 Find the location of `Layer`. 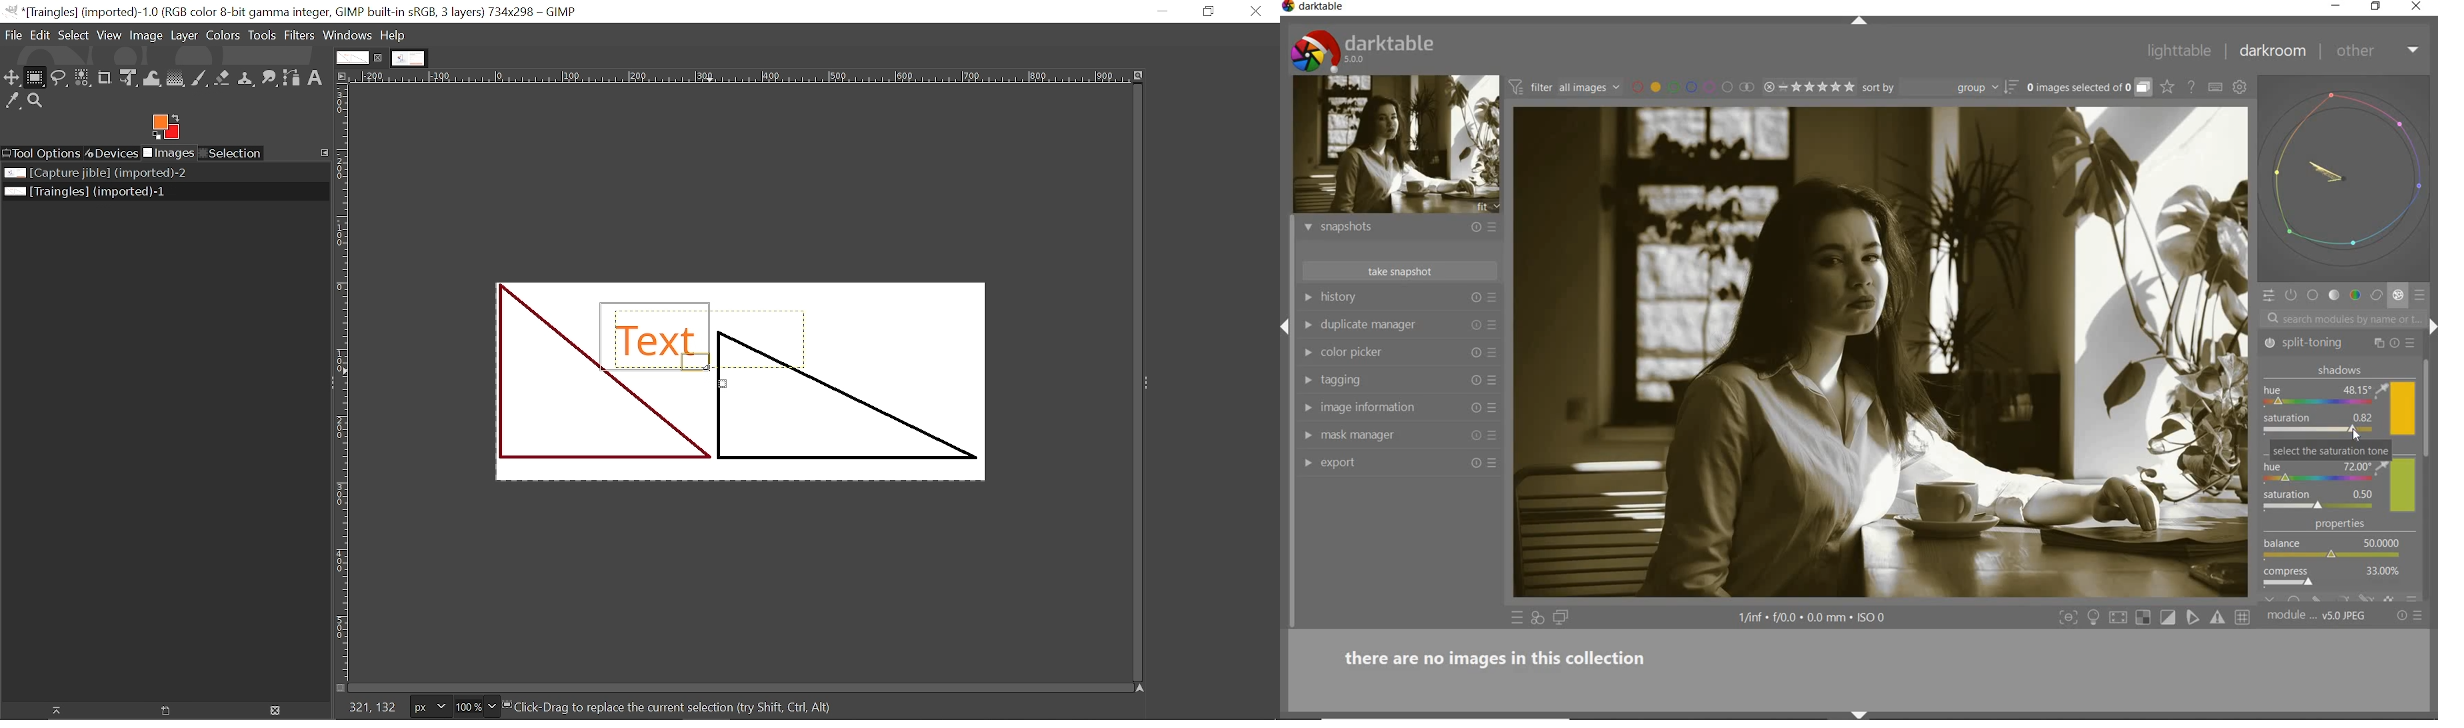

Layer is located at coordinates (184, 36).